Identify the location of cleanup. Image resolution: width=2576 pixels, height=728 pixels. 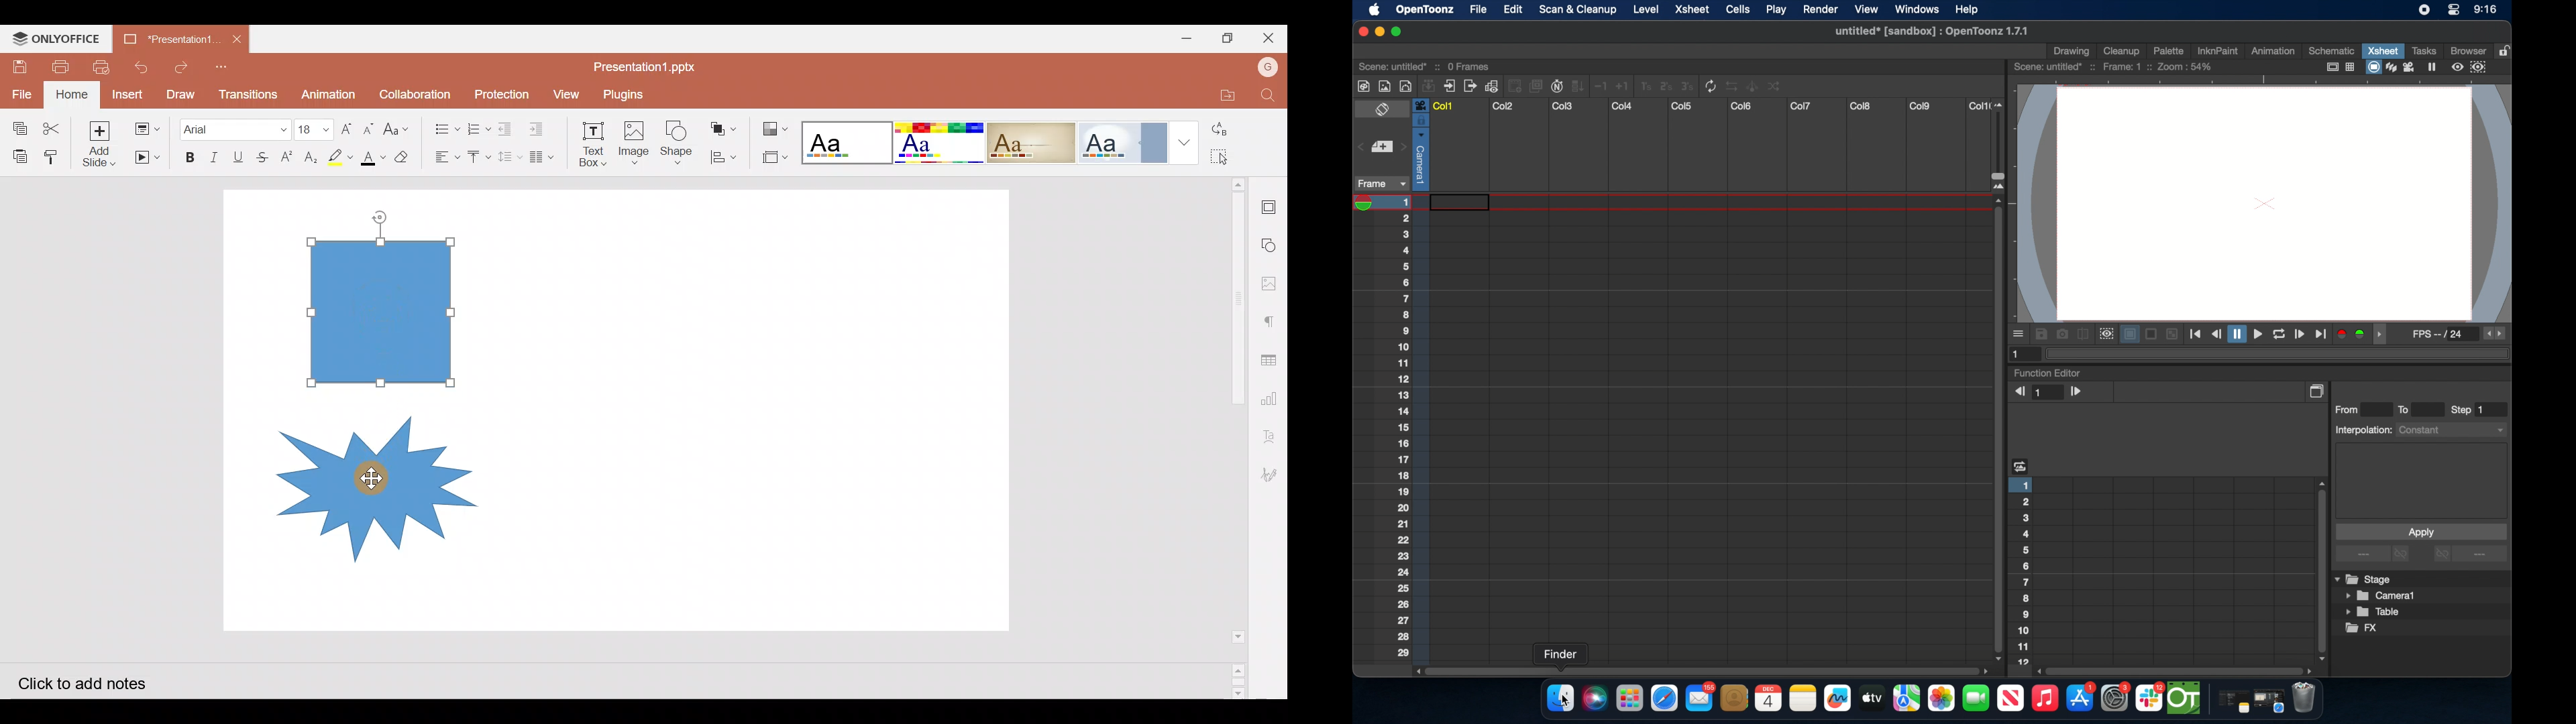
(2122, 50).